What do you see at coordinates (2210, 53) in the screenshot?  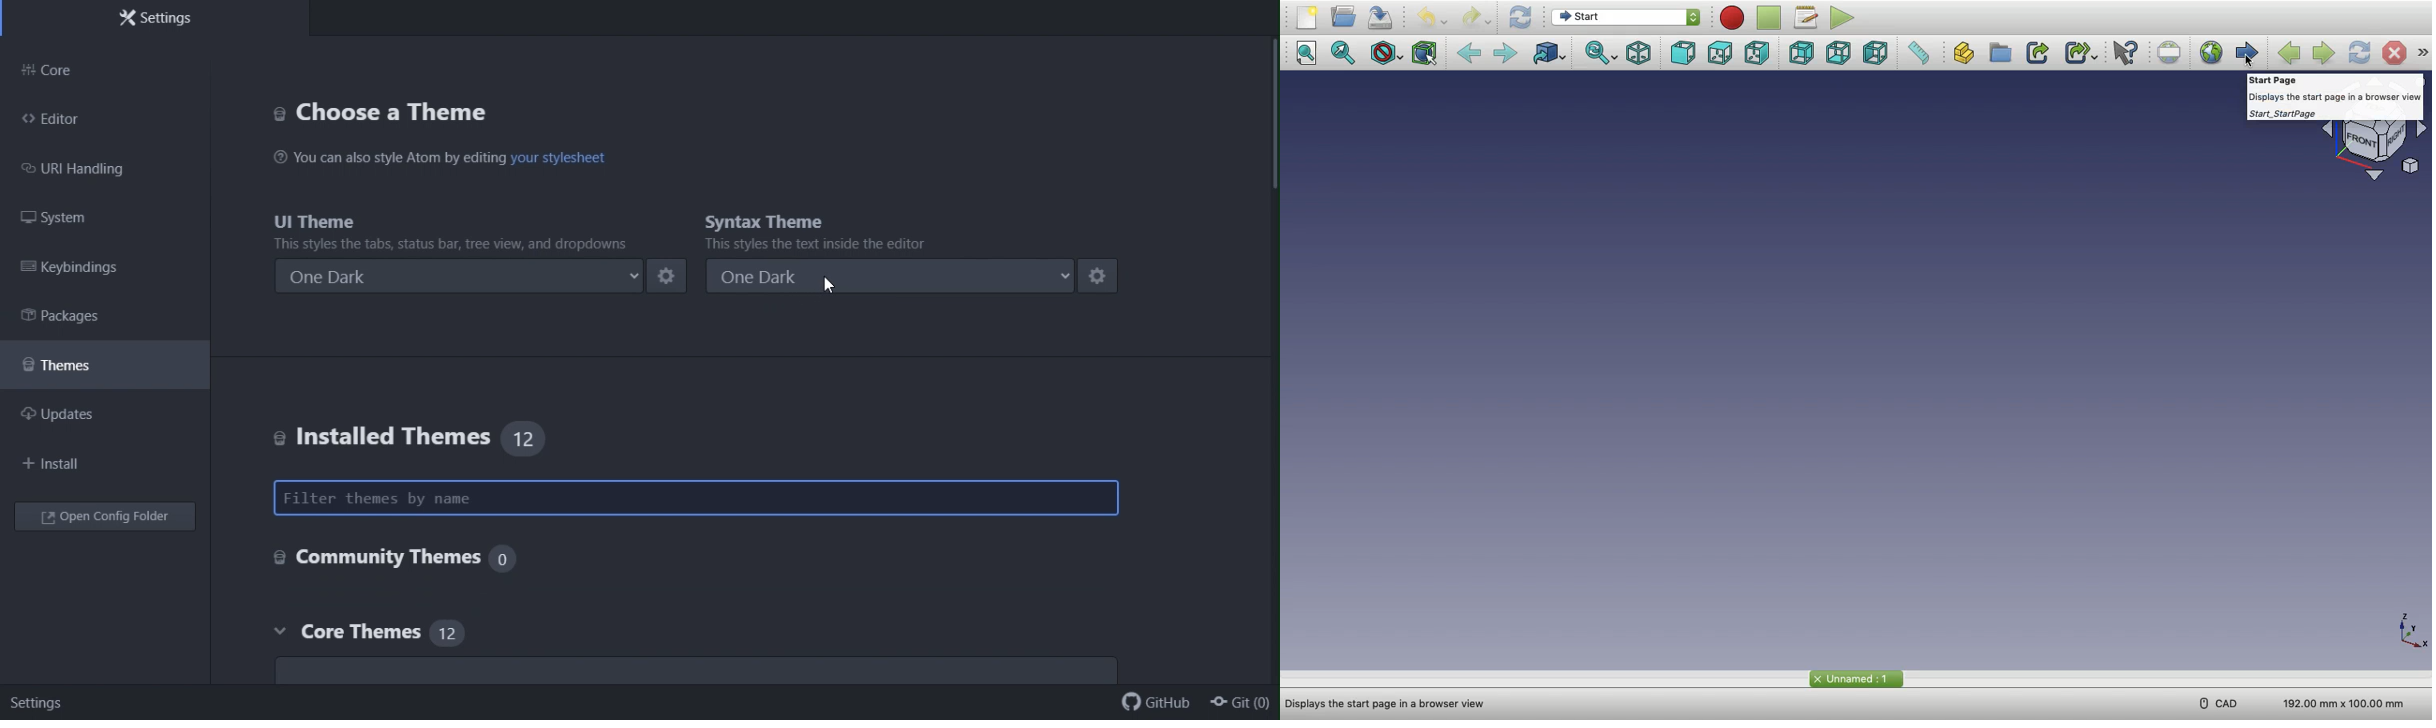 I see `Open website` at bounding box center [2210, 53].